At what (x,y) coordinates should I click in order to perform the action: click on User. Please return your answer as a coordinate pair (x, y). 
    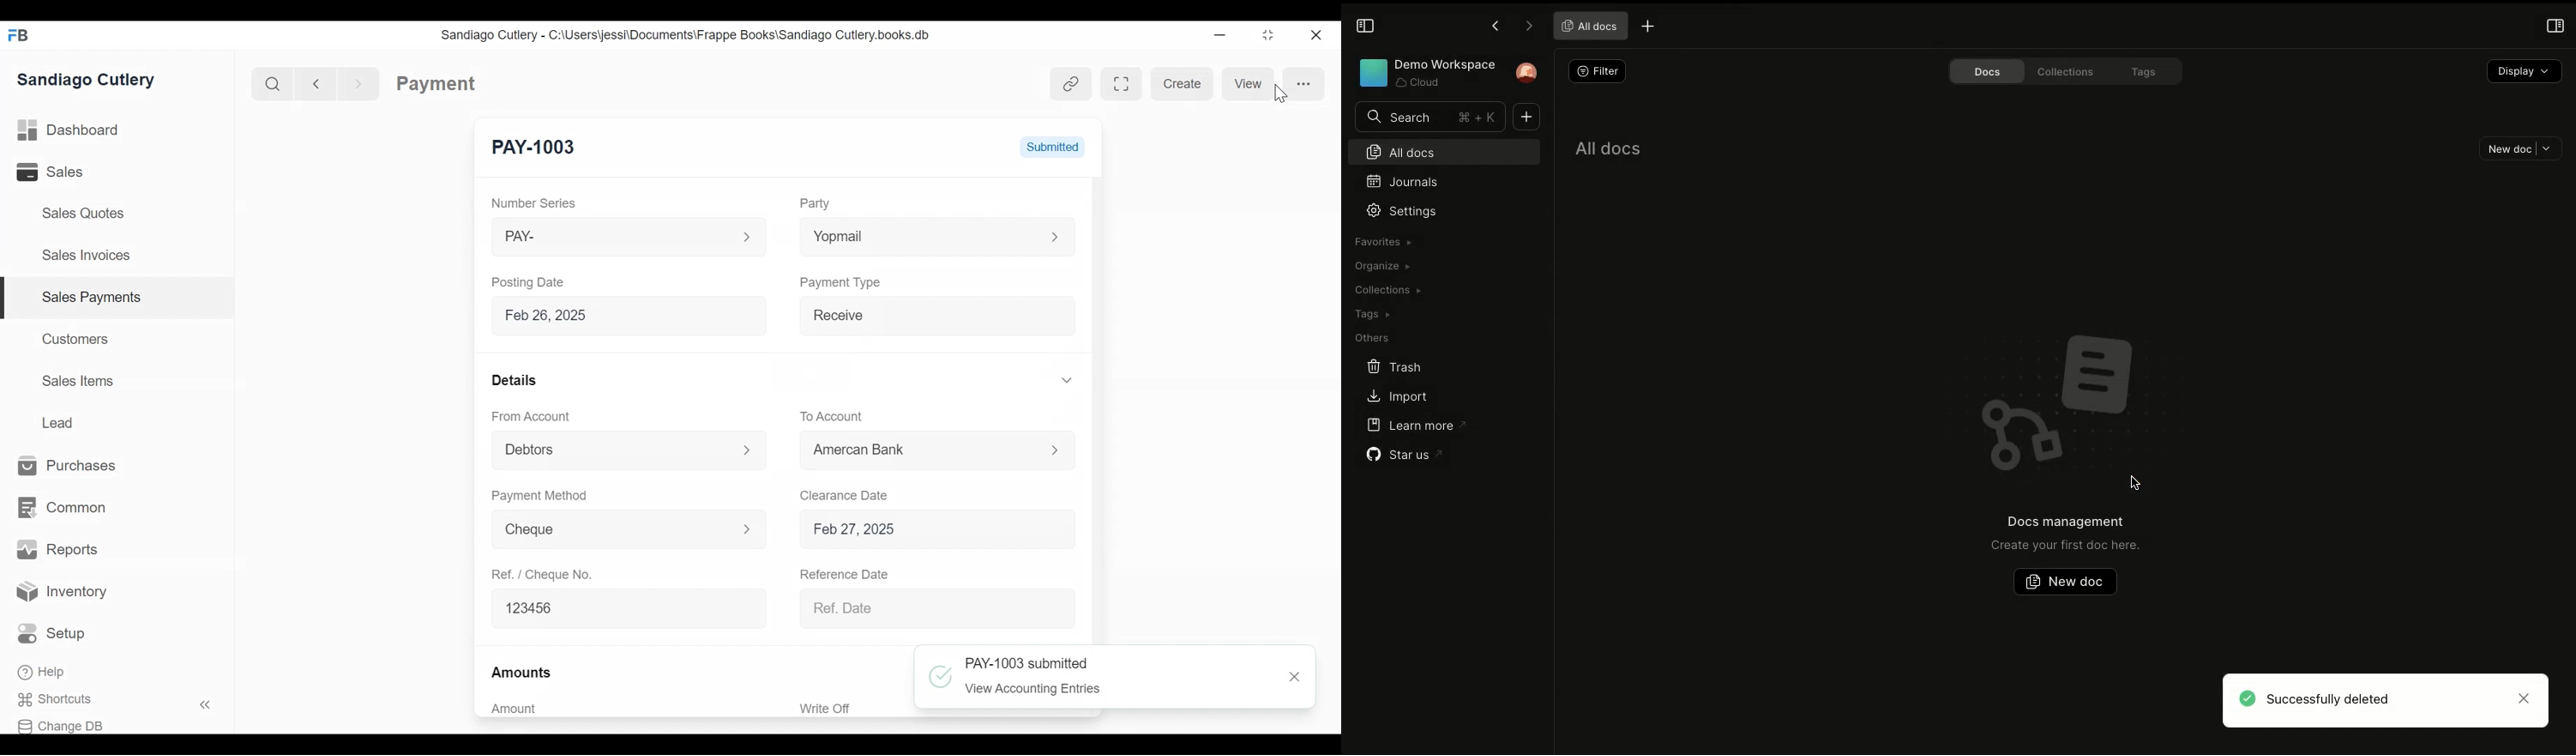
    Looking at the image, I should click on (1526, 76).